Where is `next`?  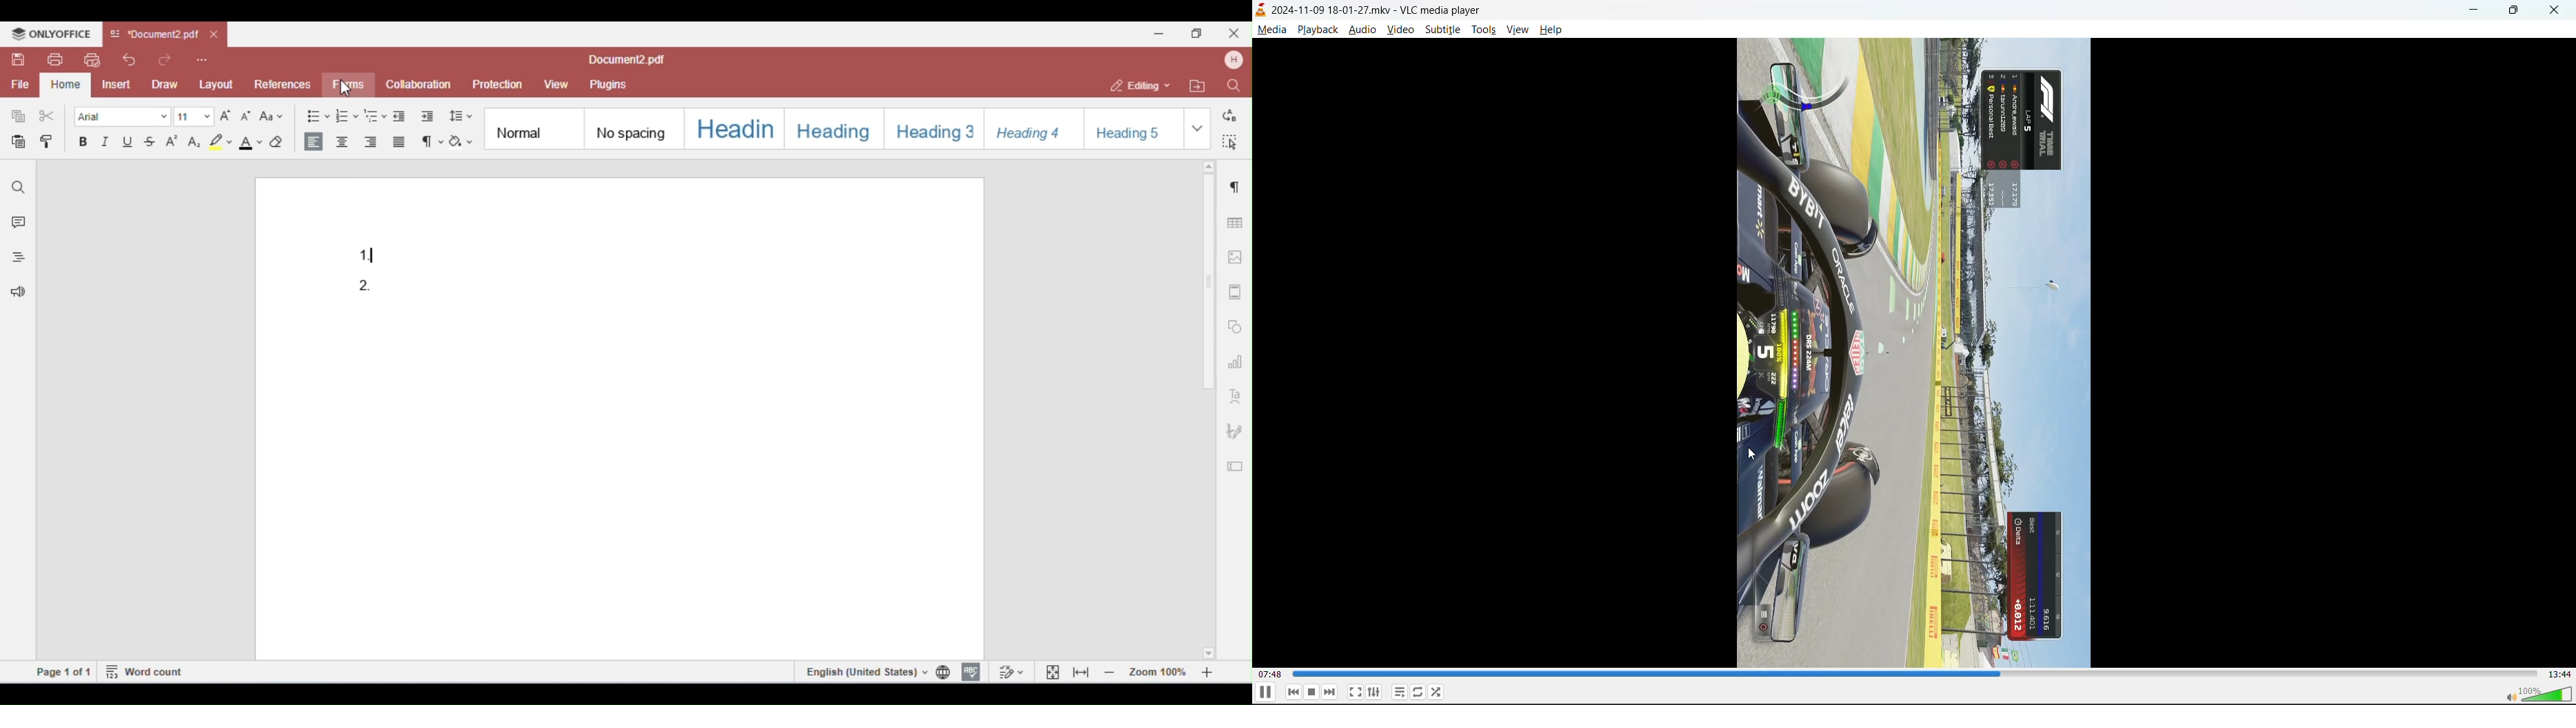 next is located at coordinates (1330, 691).